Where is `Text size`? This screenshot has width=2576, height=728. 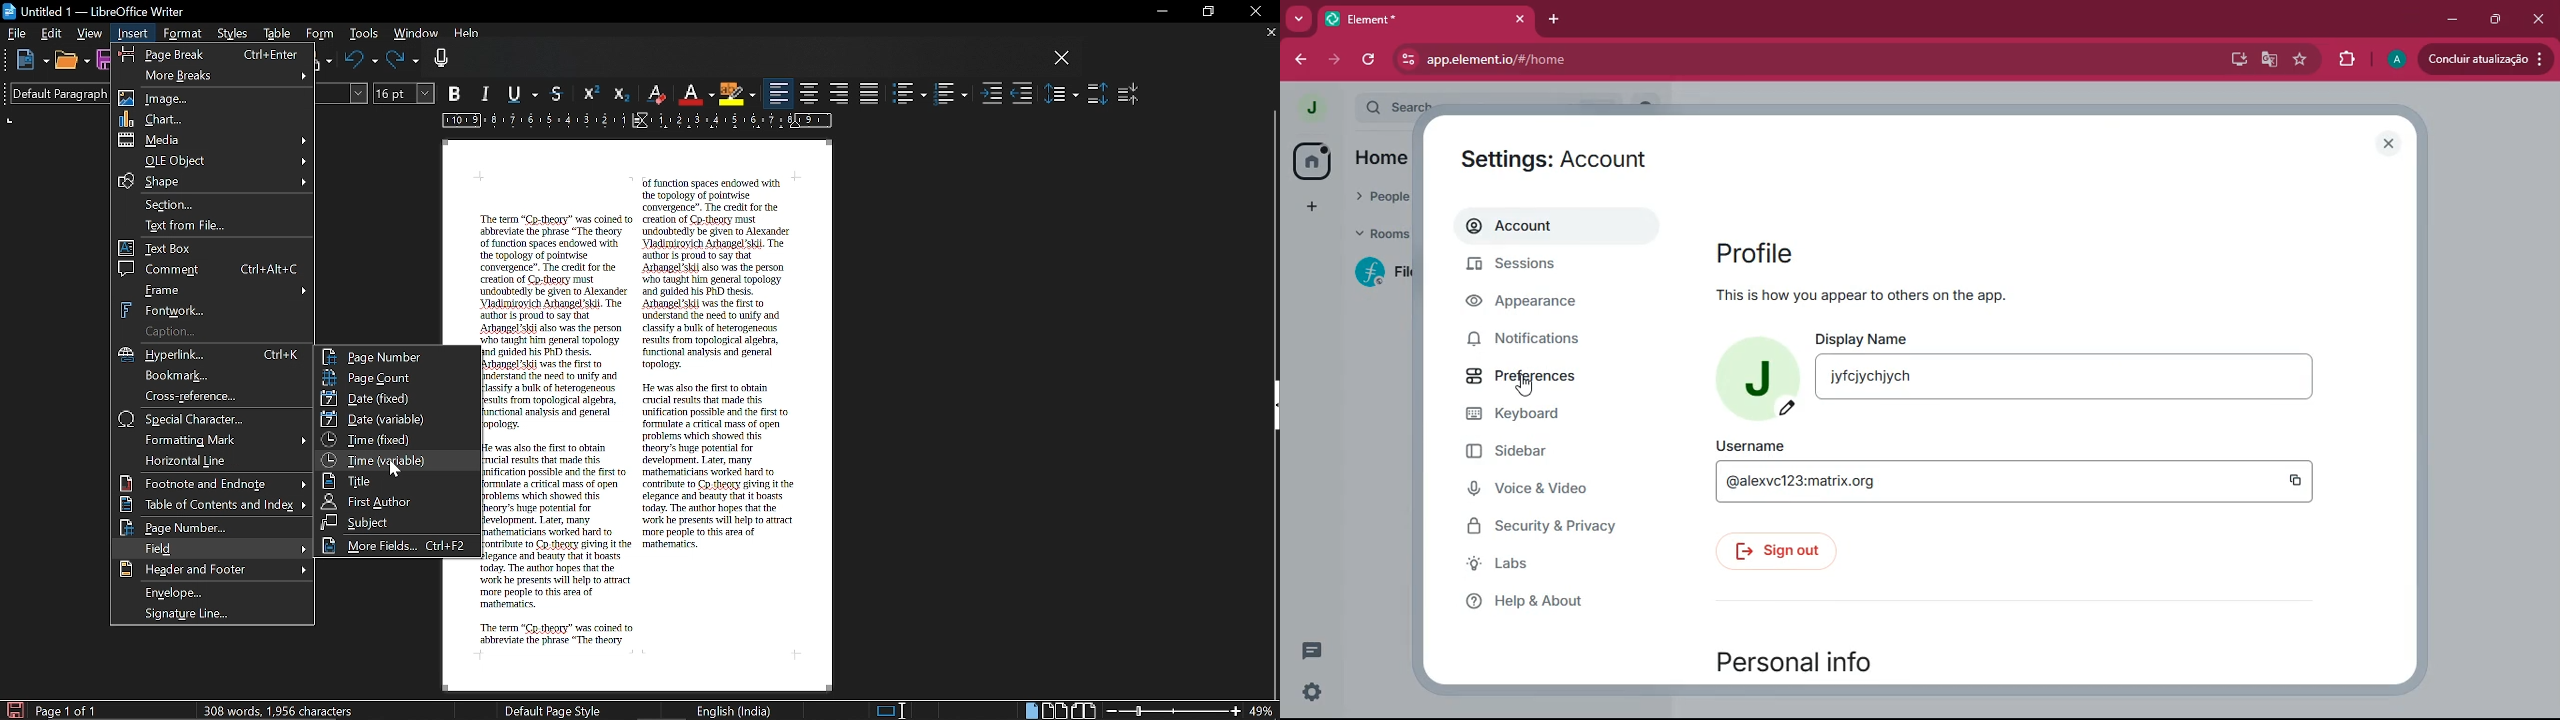
Text size is located at coordinates (405, 93).